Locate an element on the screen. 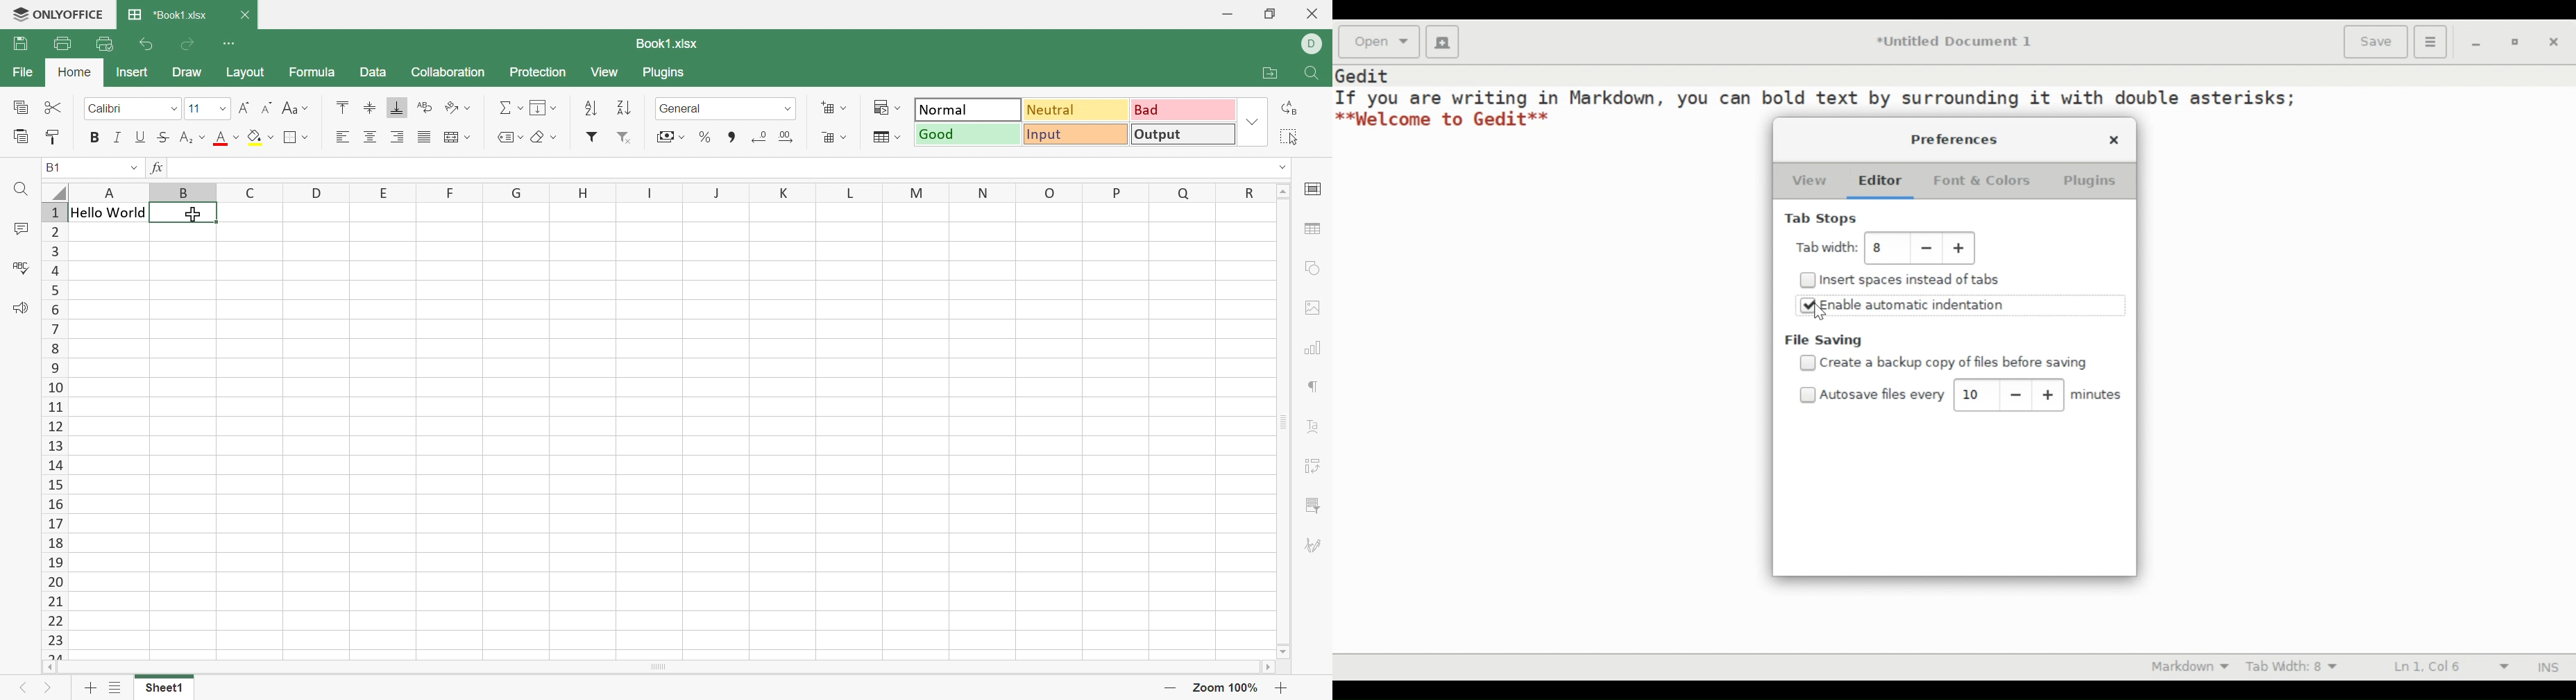 This screenshot has width=2576, height=700. Scroll right is located at coordinates (1266, 666).